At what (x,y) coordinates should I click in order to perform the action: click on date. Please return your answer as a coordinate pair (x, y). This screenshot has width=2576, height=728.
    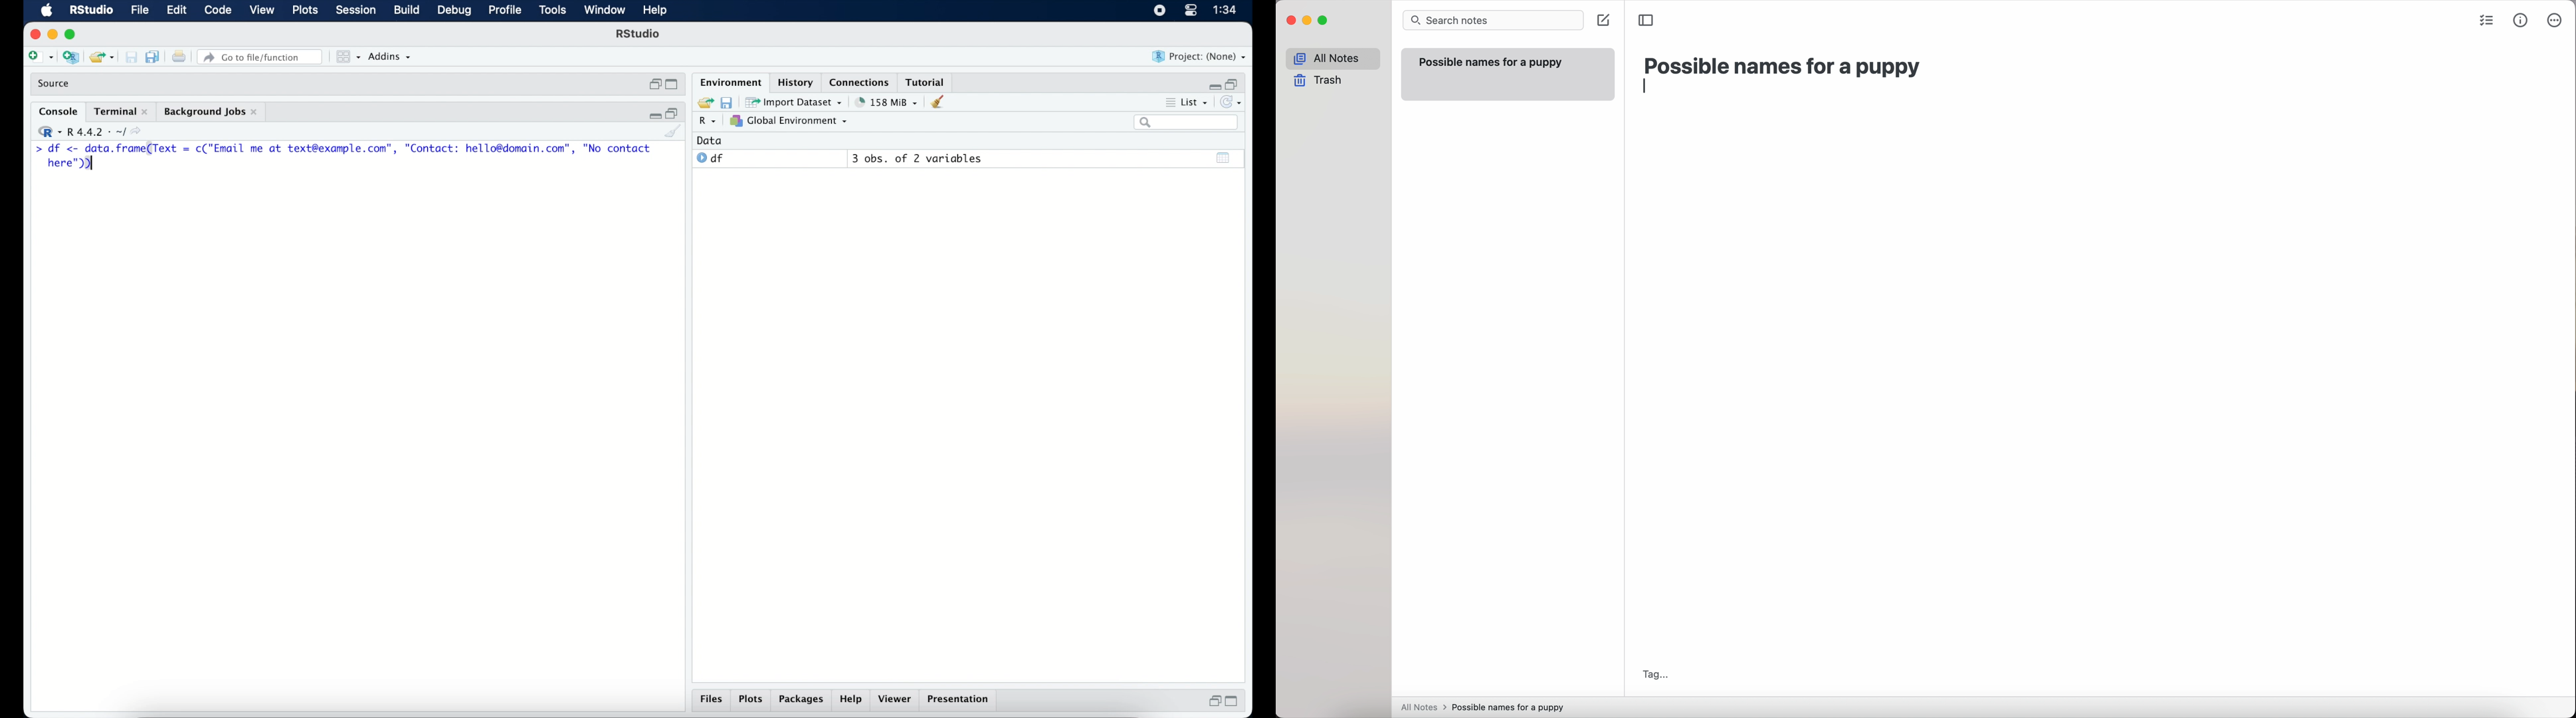
    Looking at the image, I should click on (710, 140).